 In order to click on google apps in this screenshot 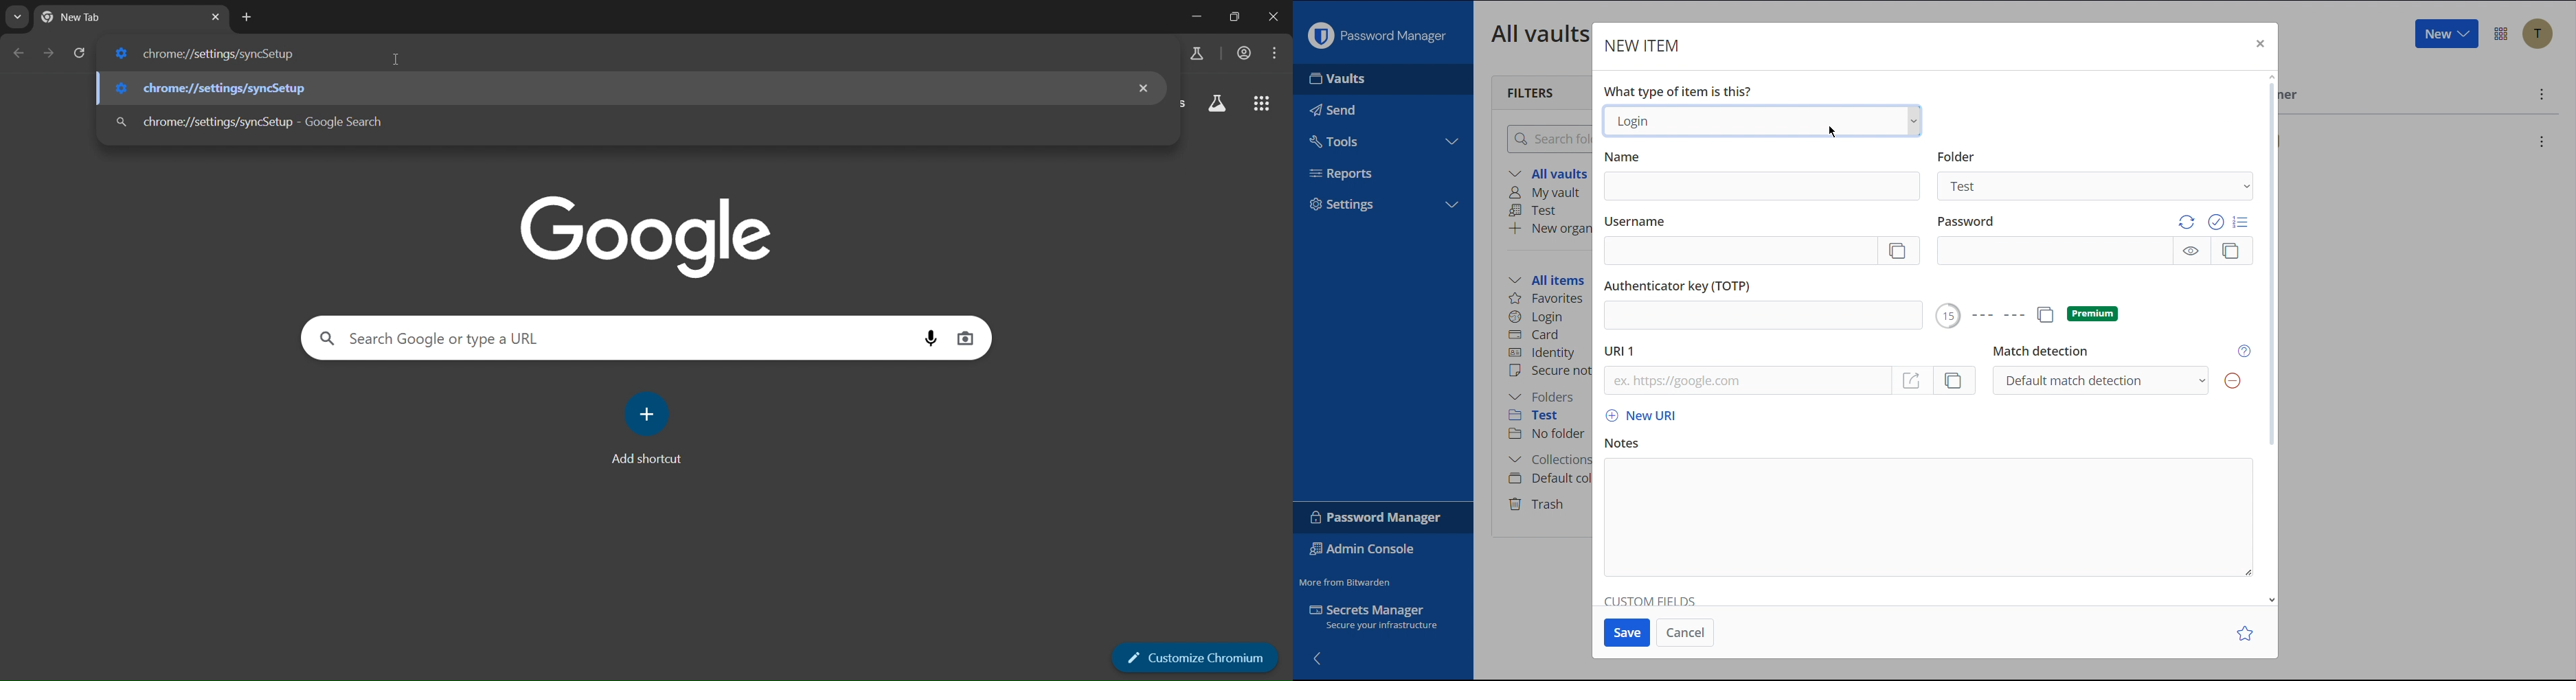, I will do `click(1263, 103)`.